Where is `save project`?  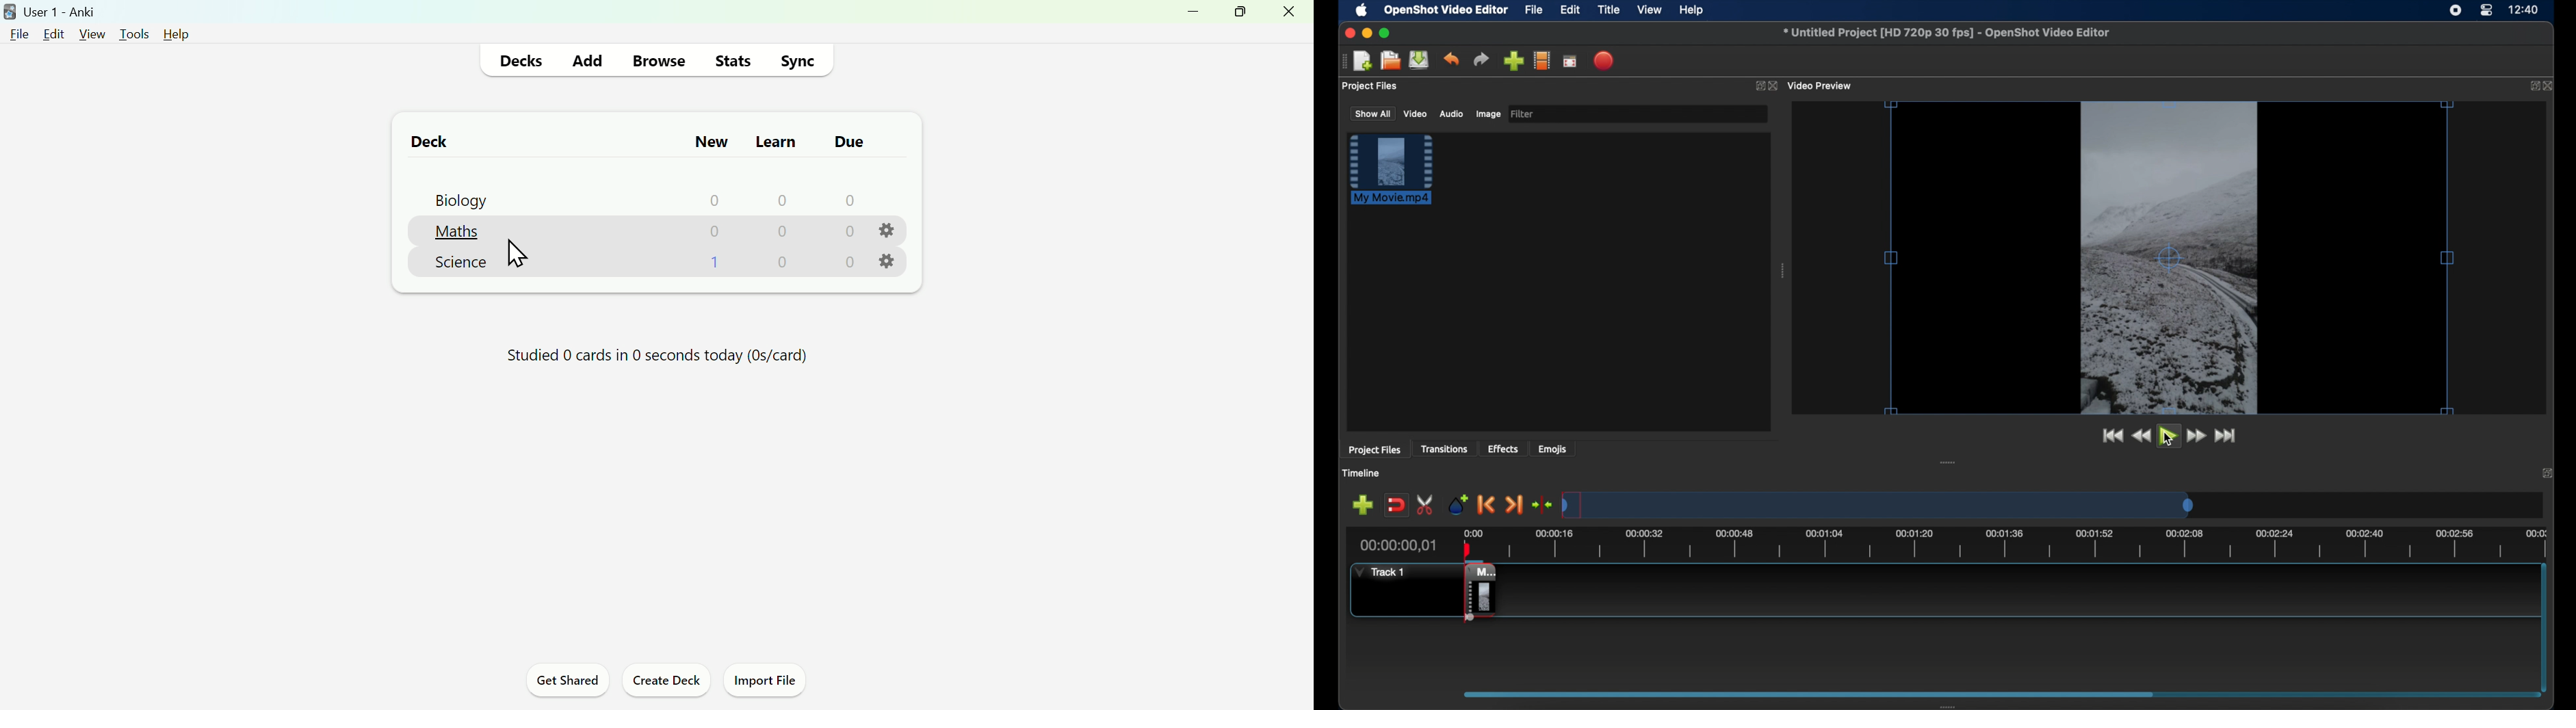 save project is located at coordinates (1419, 60).